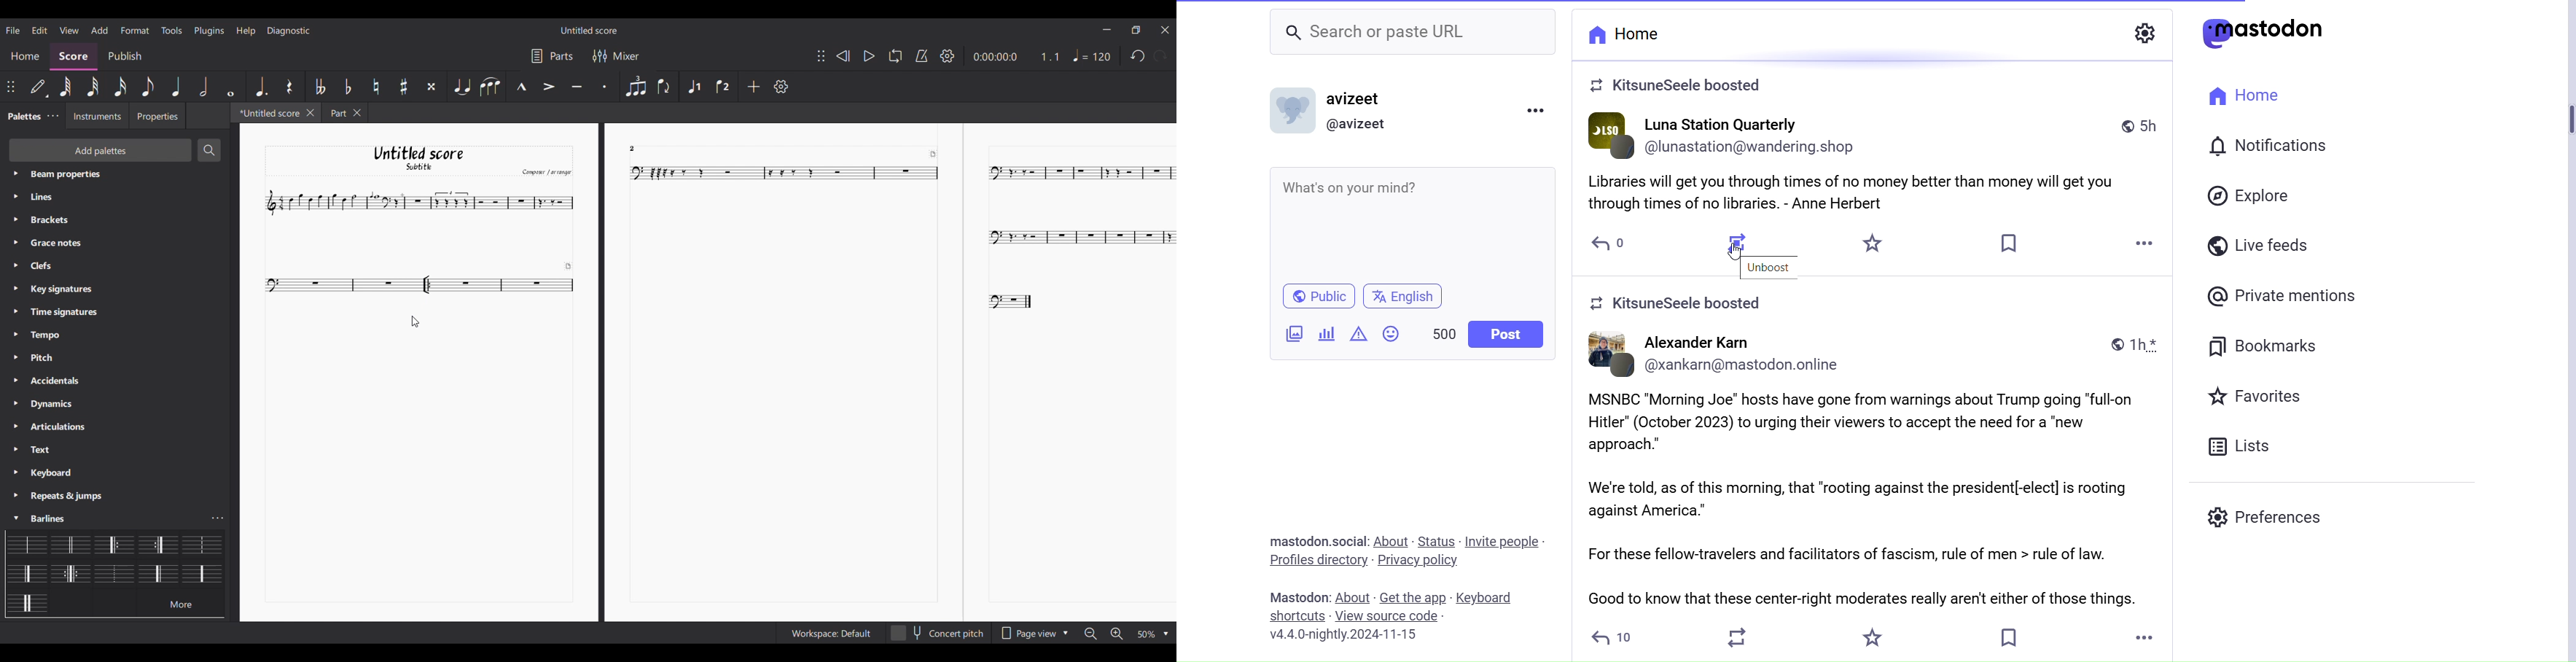 This screenshot has width=2576, height=672. What do you see at coordinates (617, 56) in the screenshot?
I see `Mixer settings` at bounding box center [617, 56].